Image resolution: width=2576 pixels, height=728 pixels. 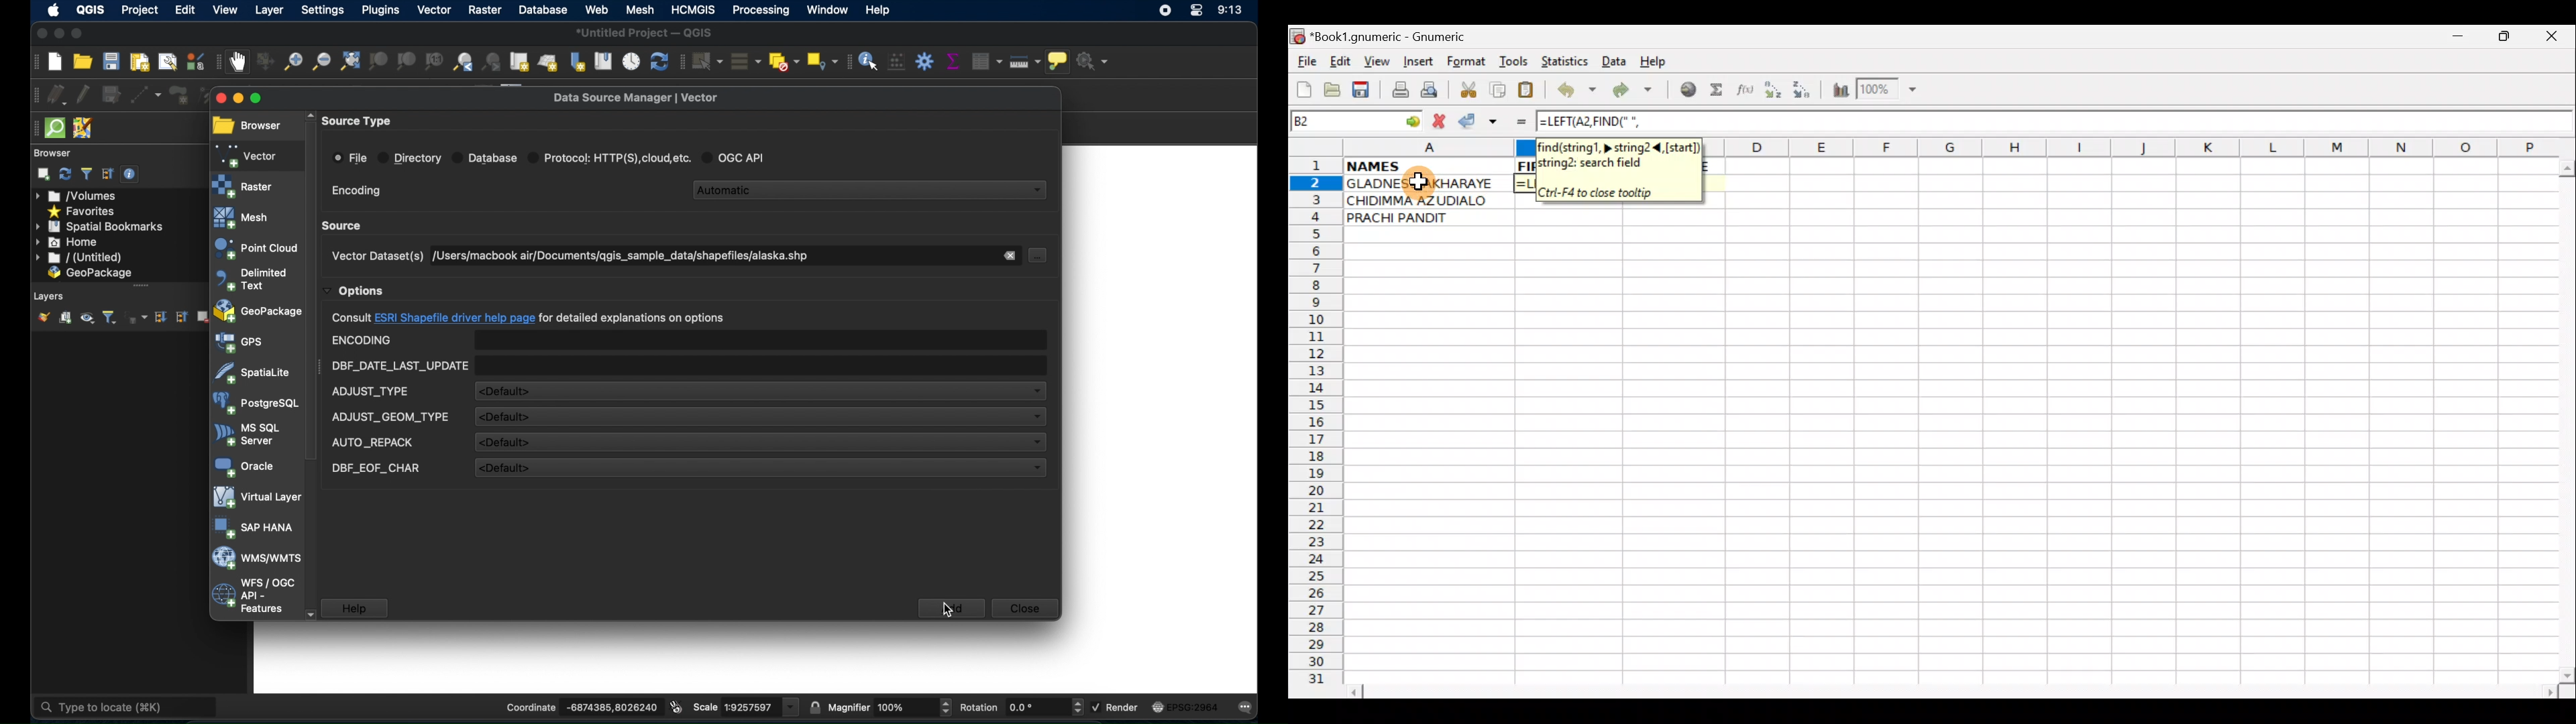 What do you see at coordinates (147, 94) in the screenshot?
I see `digitize with segment` at bounding box center [147, 94].